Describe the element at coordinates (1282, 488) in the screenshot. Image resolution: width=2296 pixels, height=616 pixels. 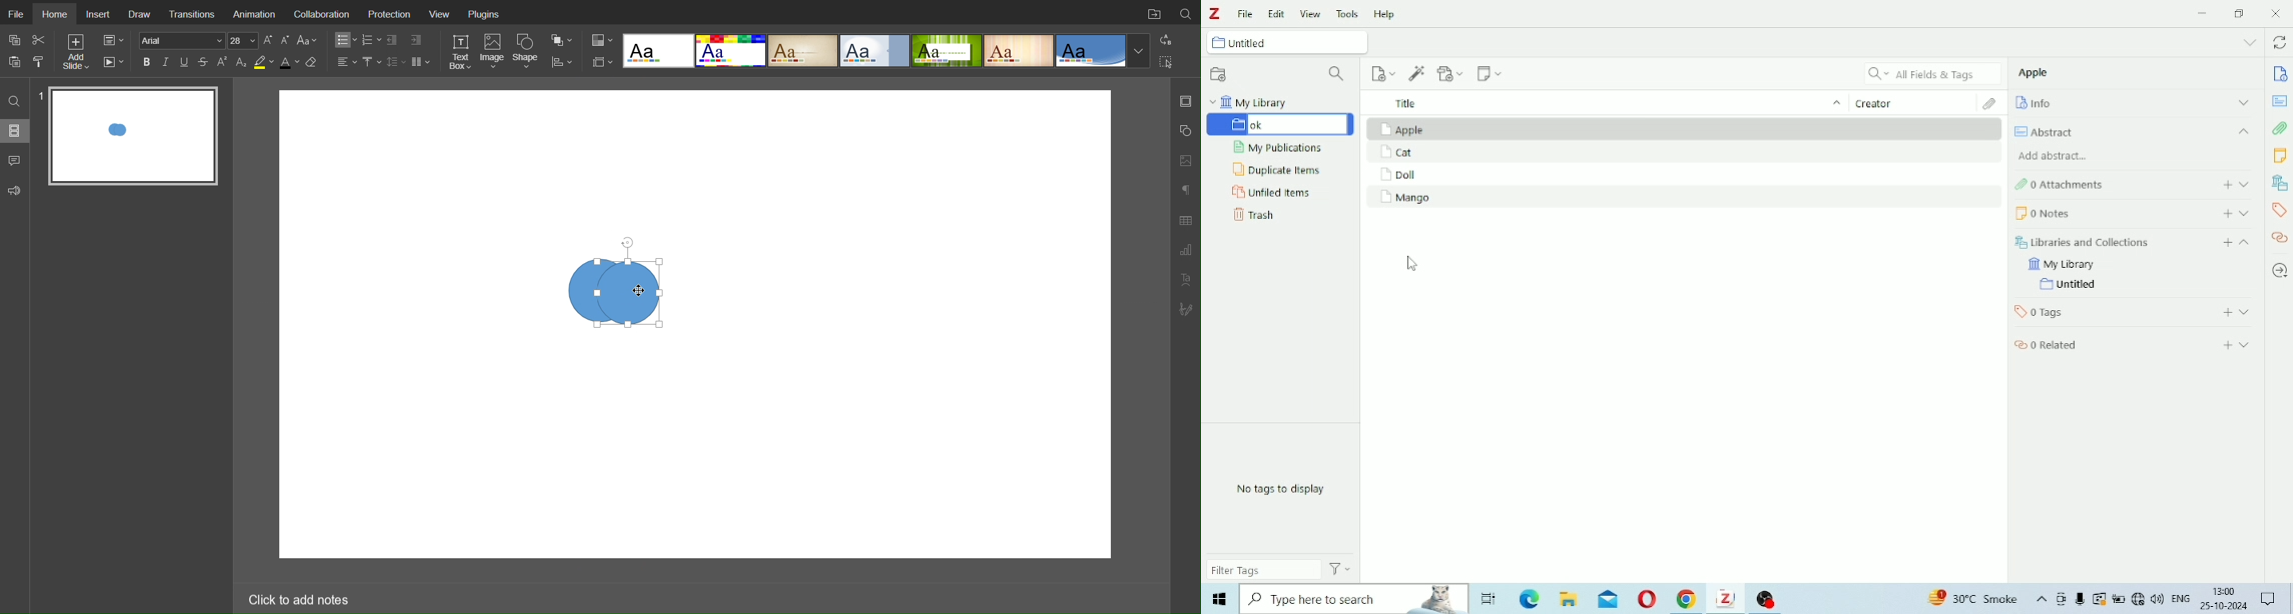
I see `No tags to display` at that location.